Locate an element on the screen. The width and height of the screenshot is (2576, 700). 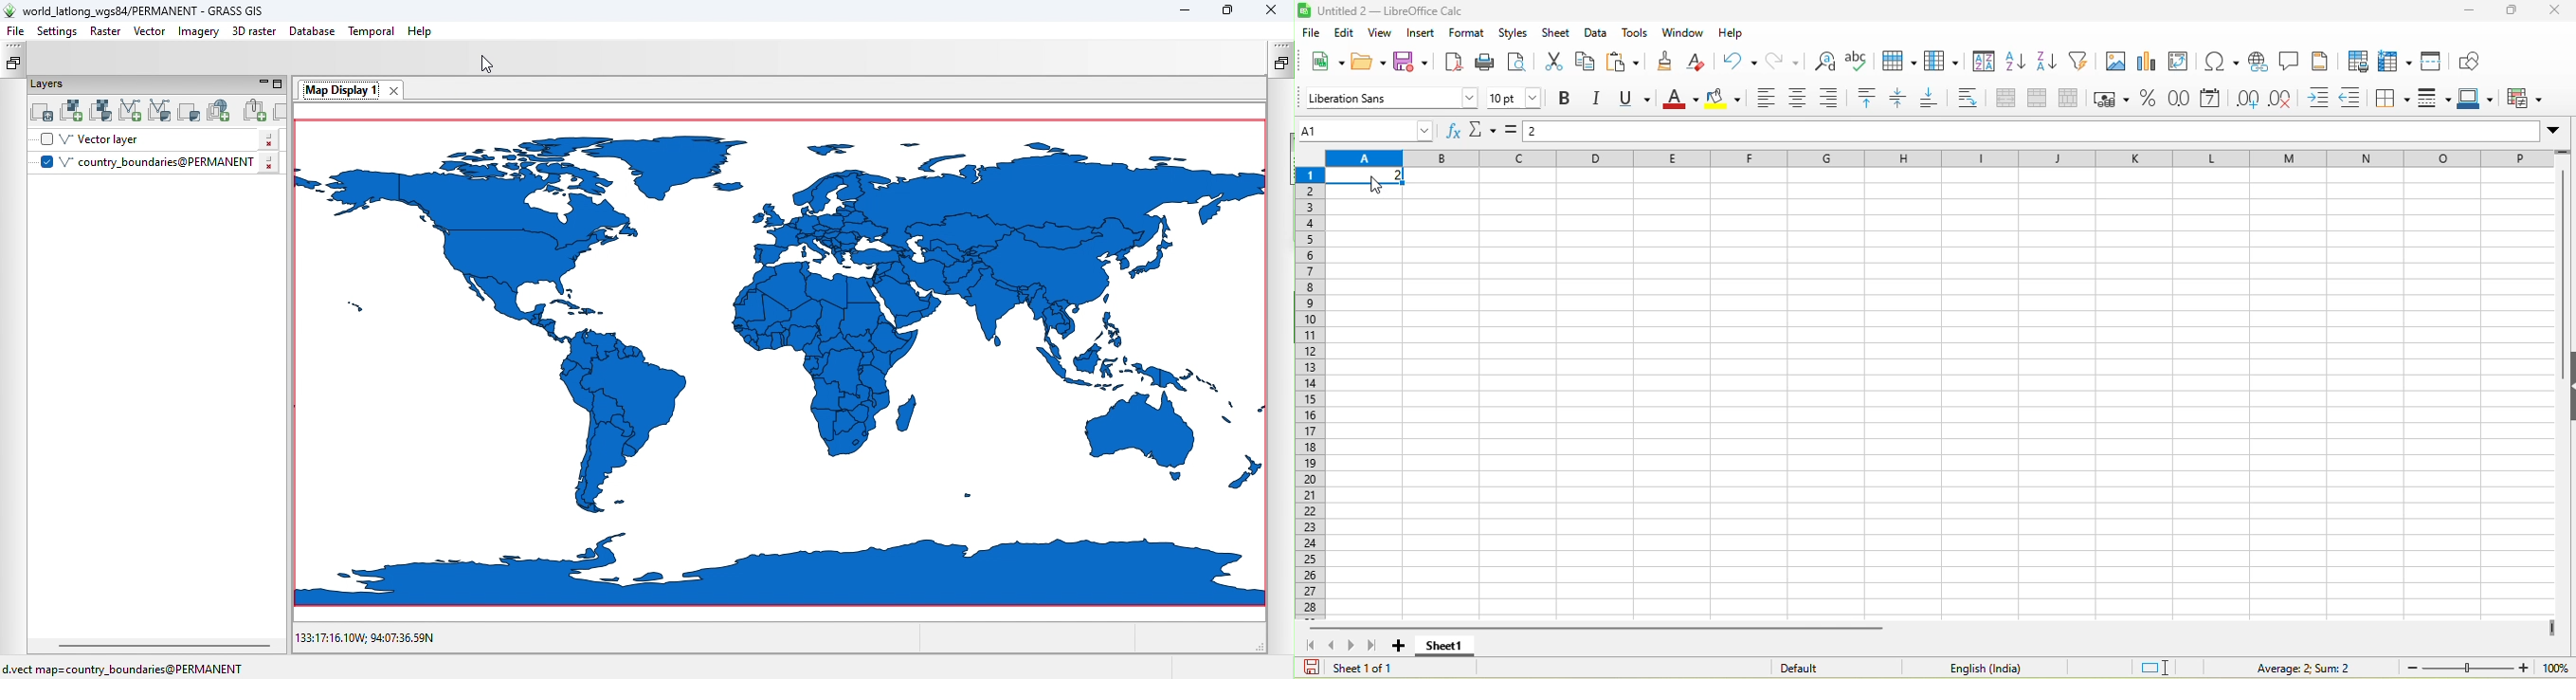
new is located at coordinates (1323, 60).